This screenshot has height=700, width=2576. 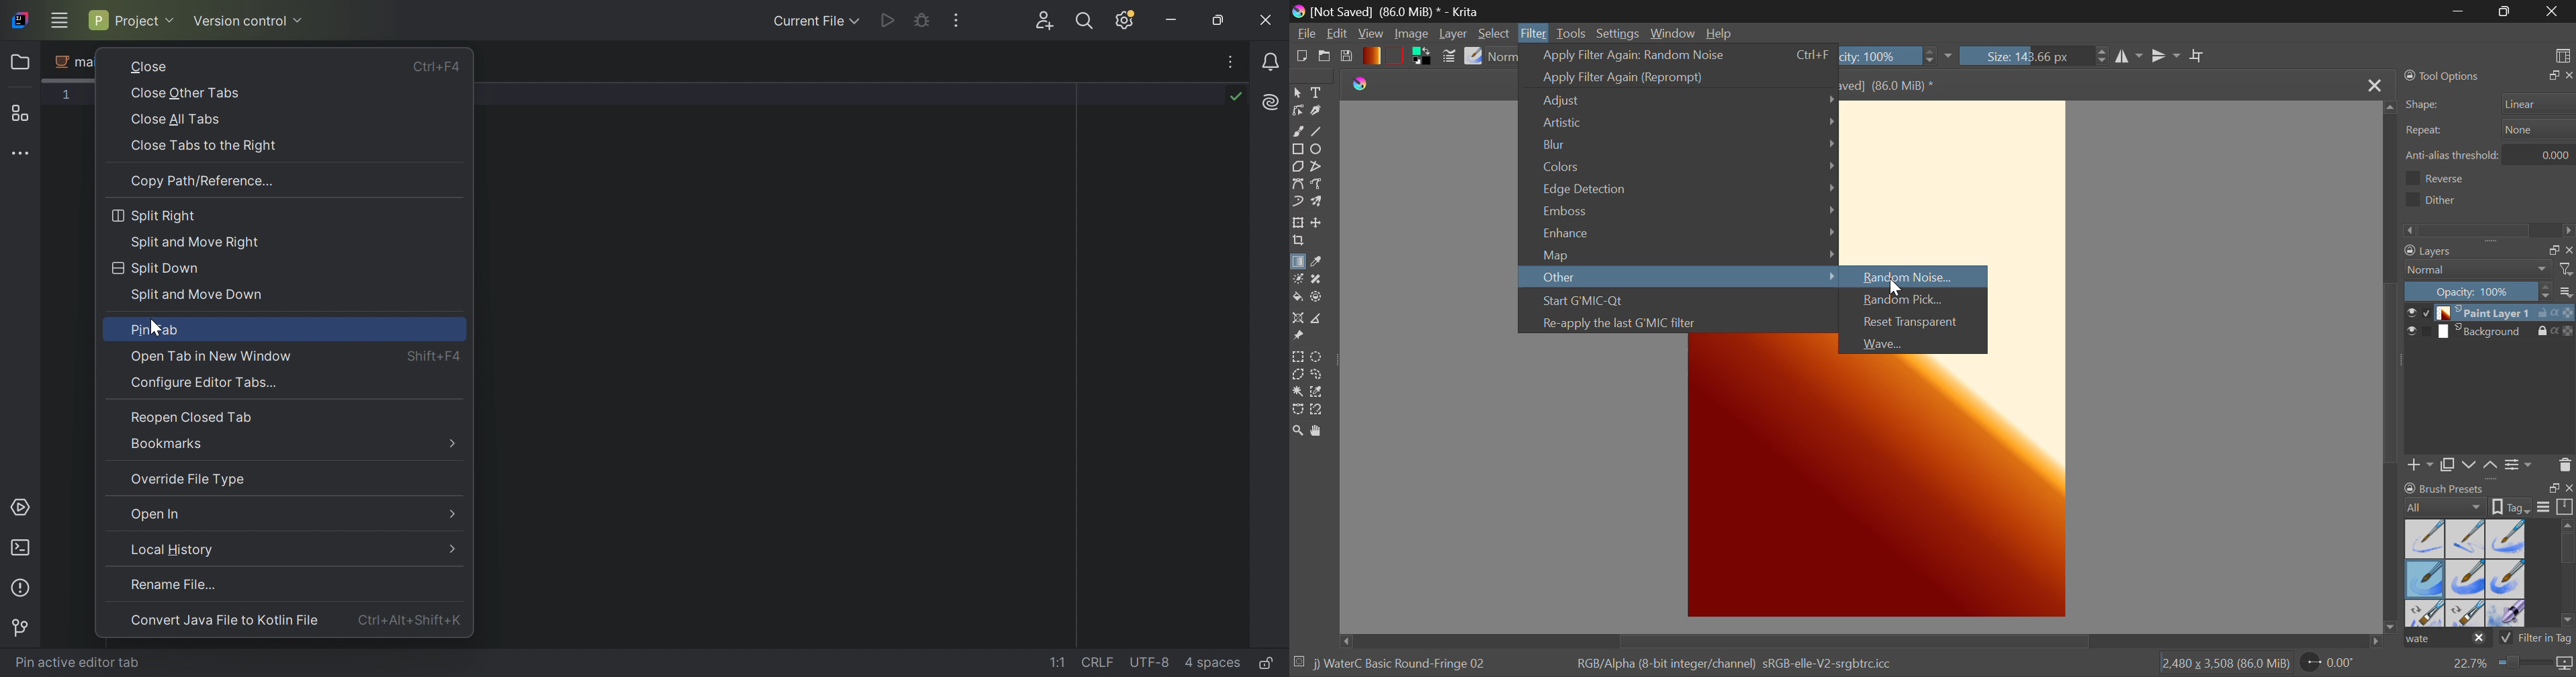 I want to click on Choose Workspace, so click(x=2561, y=54).